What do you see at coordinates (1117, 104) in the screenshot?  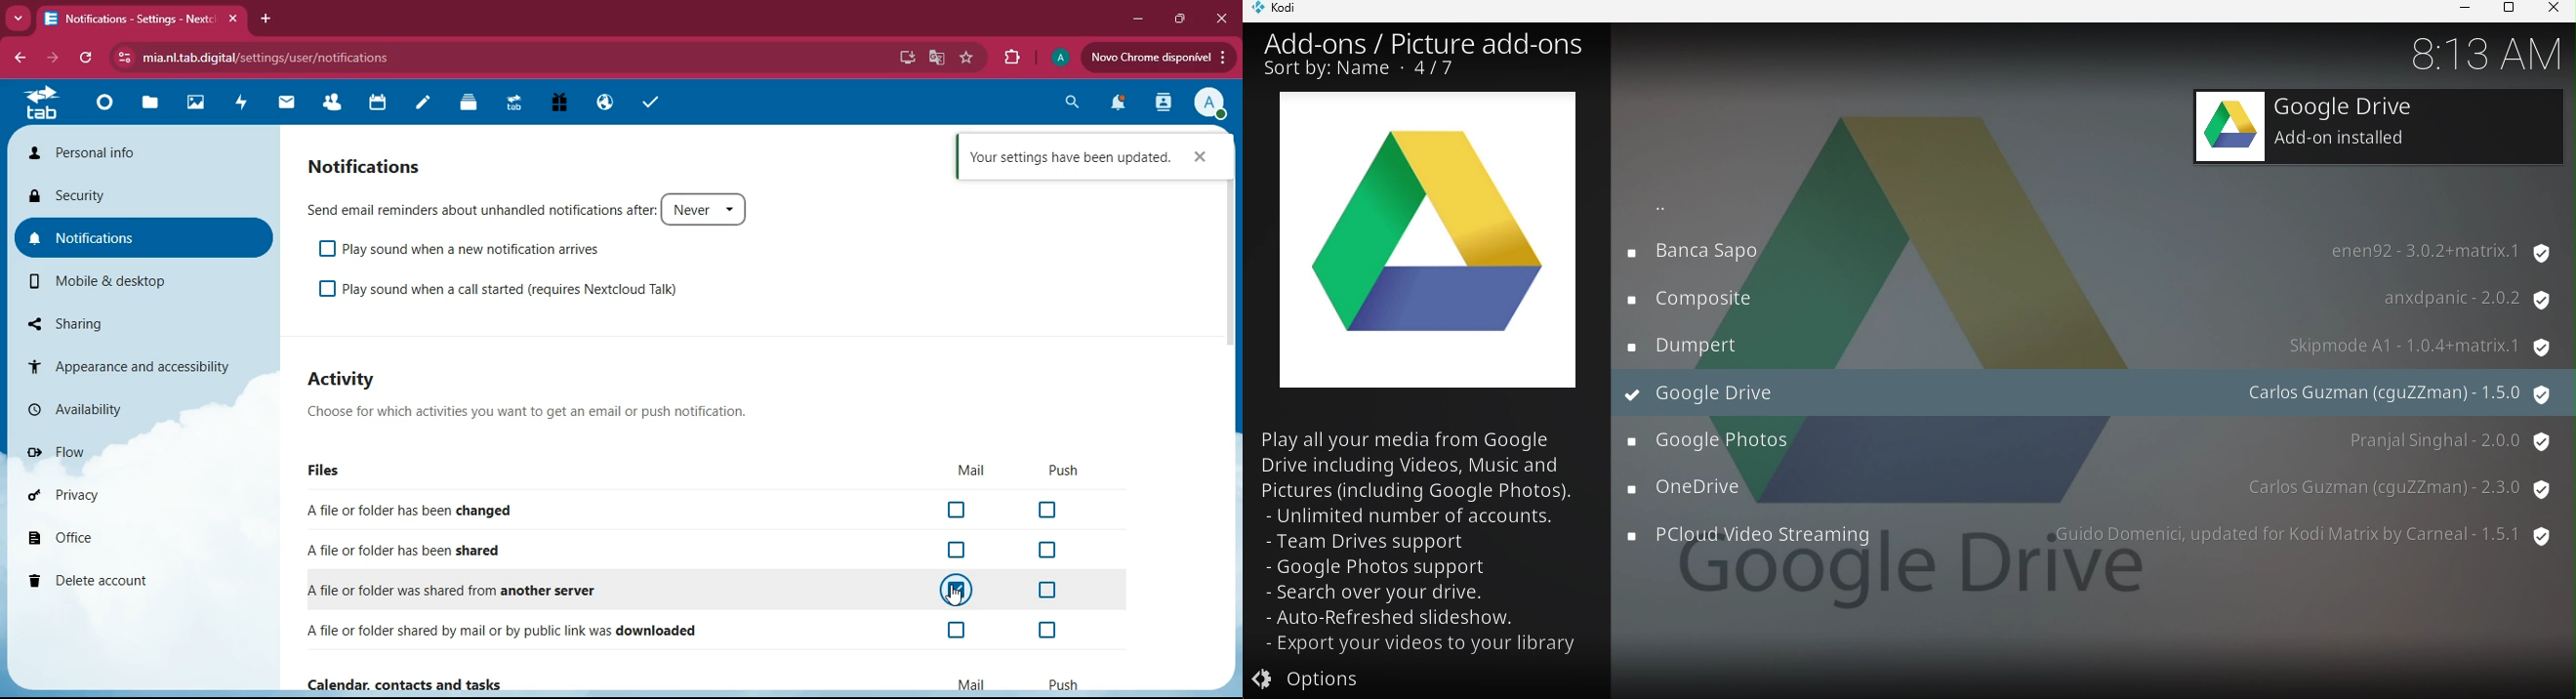 I see `notifications` at bounding box center [1117, 104].